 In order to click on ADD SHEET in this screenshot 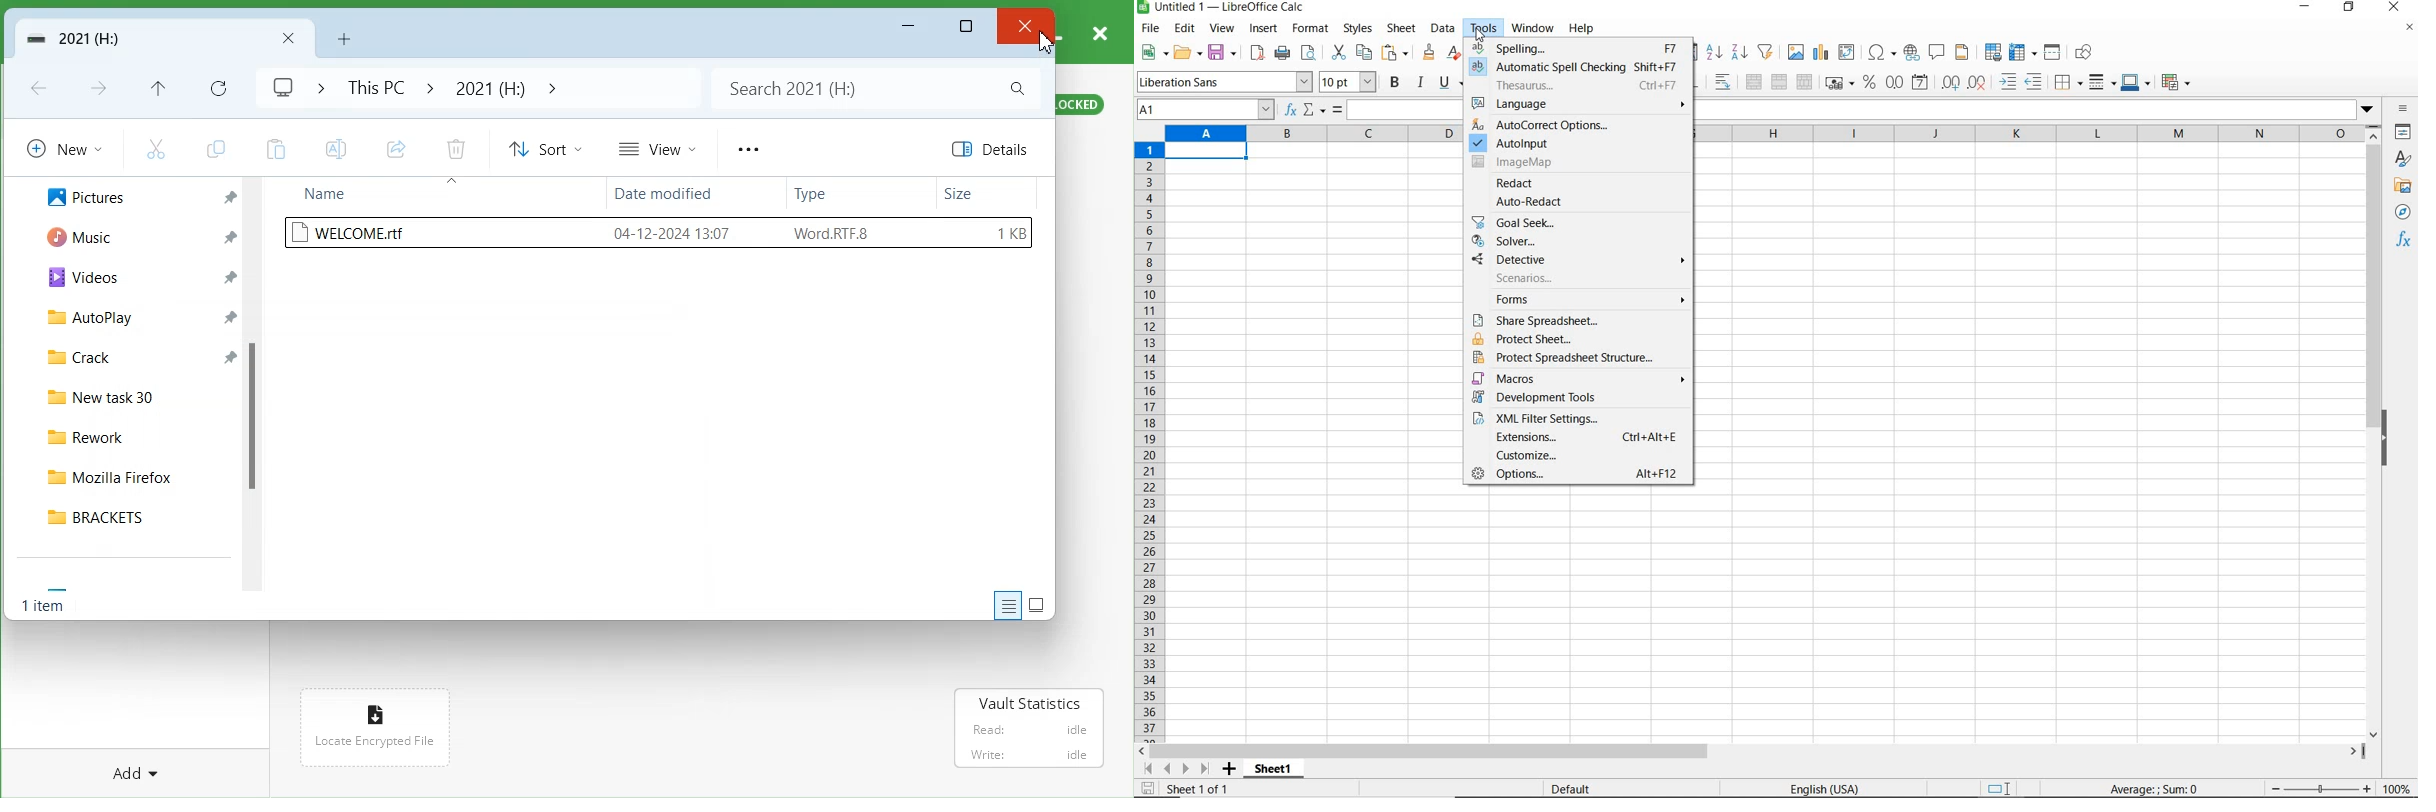, I will do `click(1229, 769)`.